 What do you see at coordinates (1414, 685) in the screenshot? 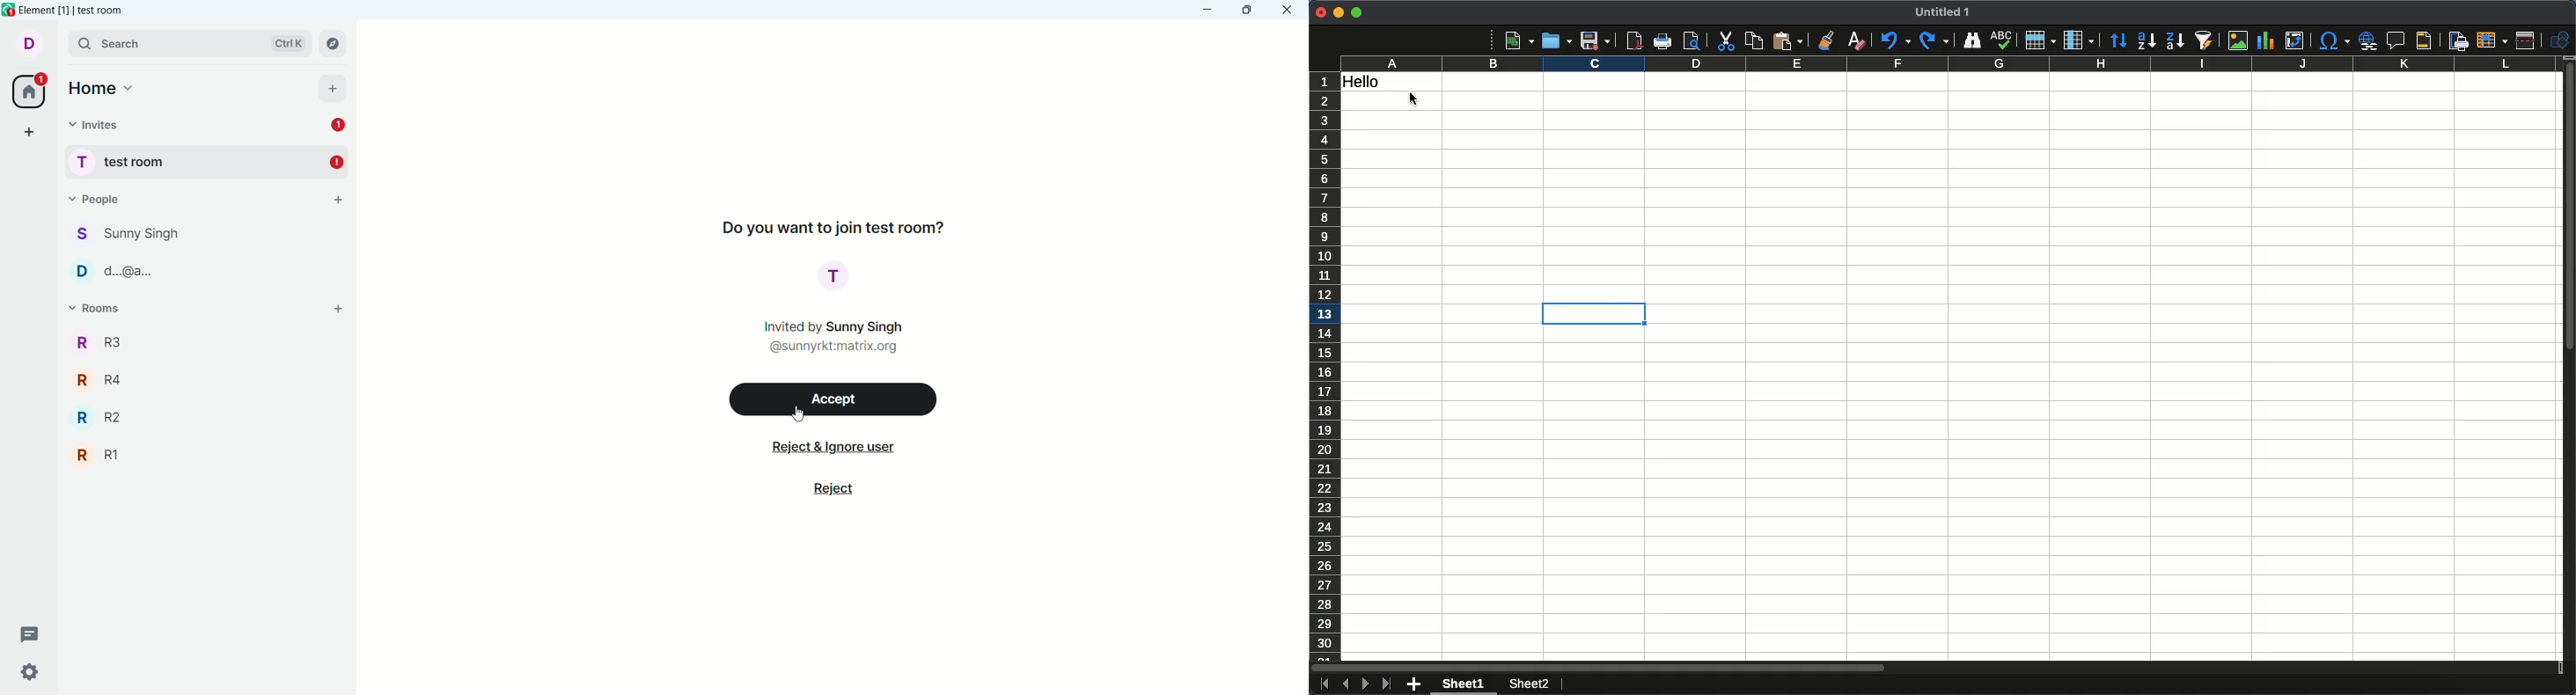
I see `Add new sheet` at bounding box center [1414, 685].